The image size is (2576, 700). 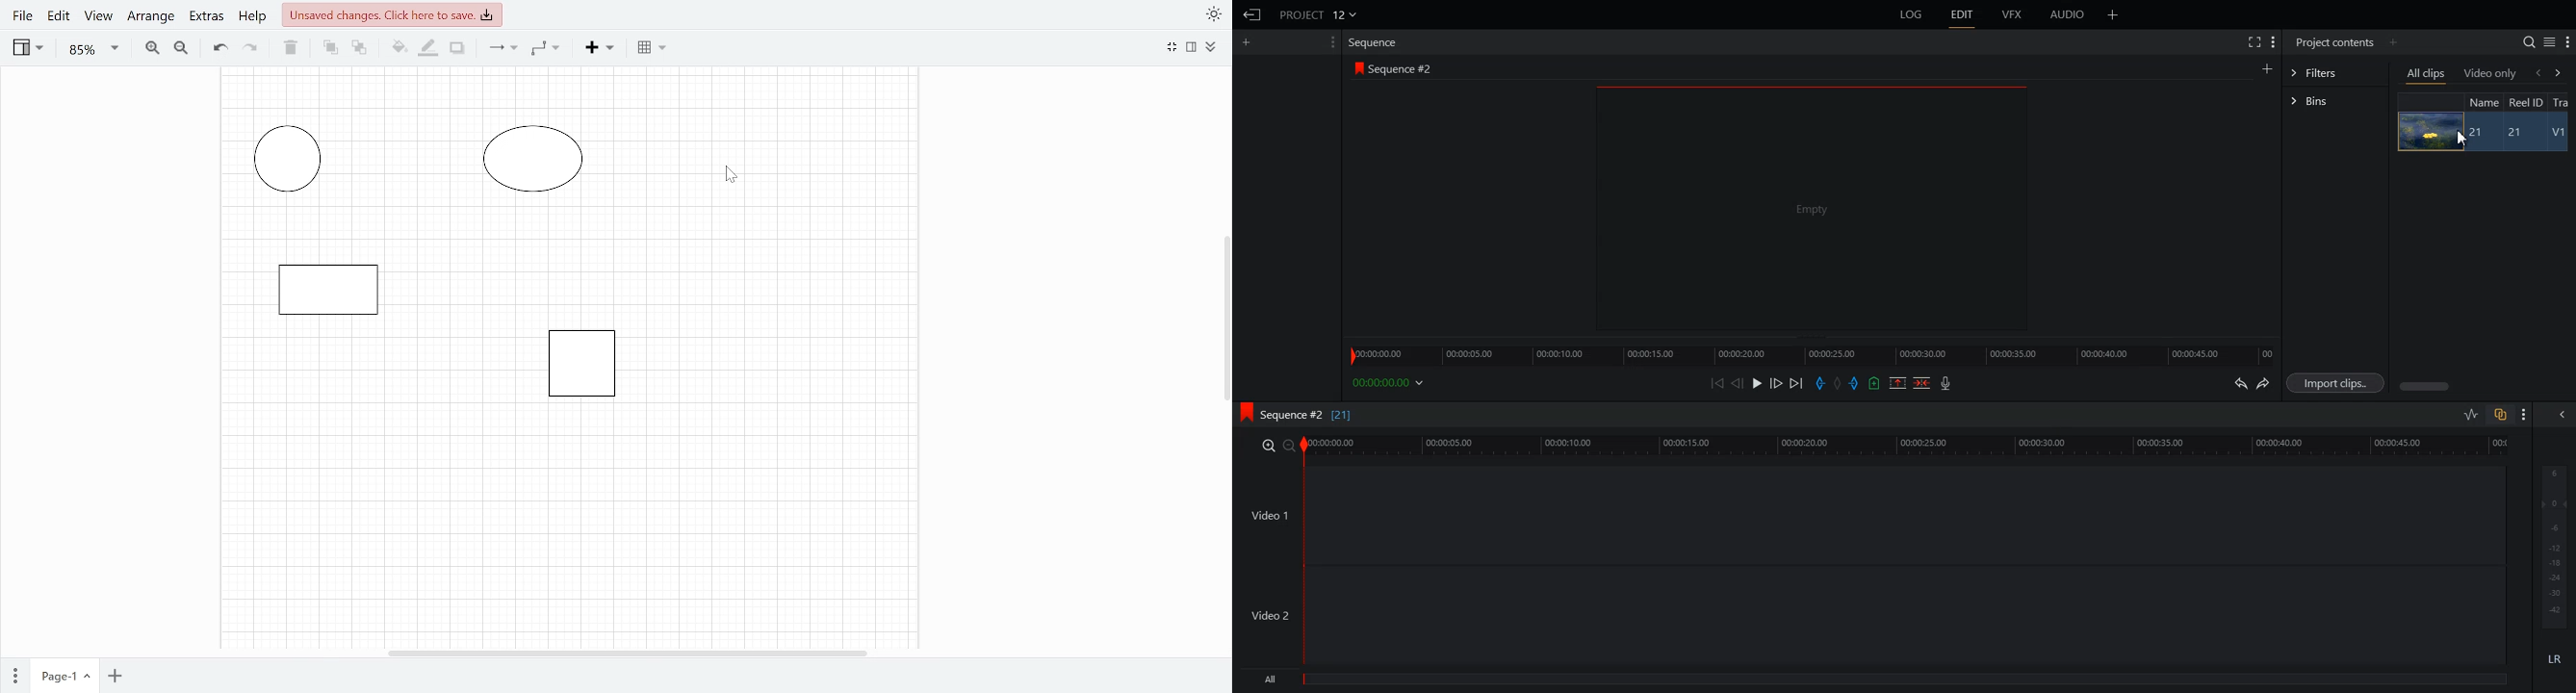 I want to click on Zoom out, so click(x=180, y=50).